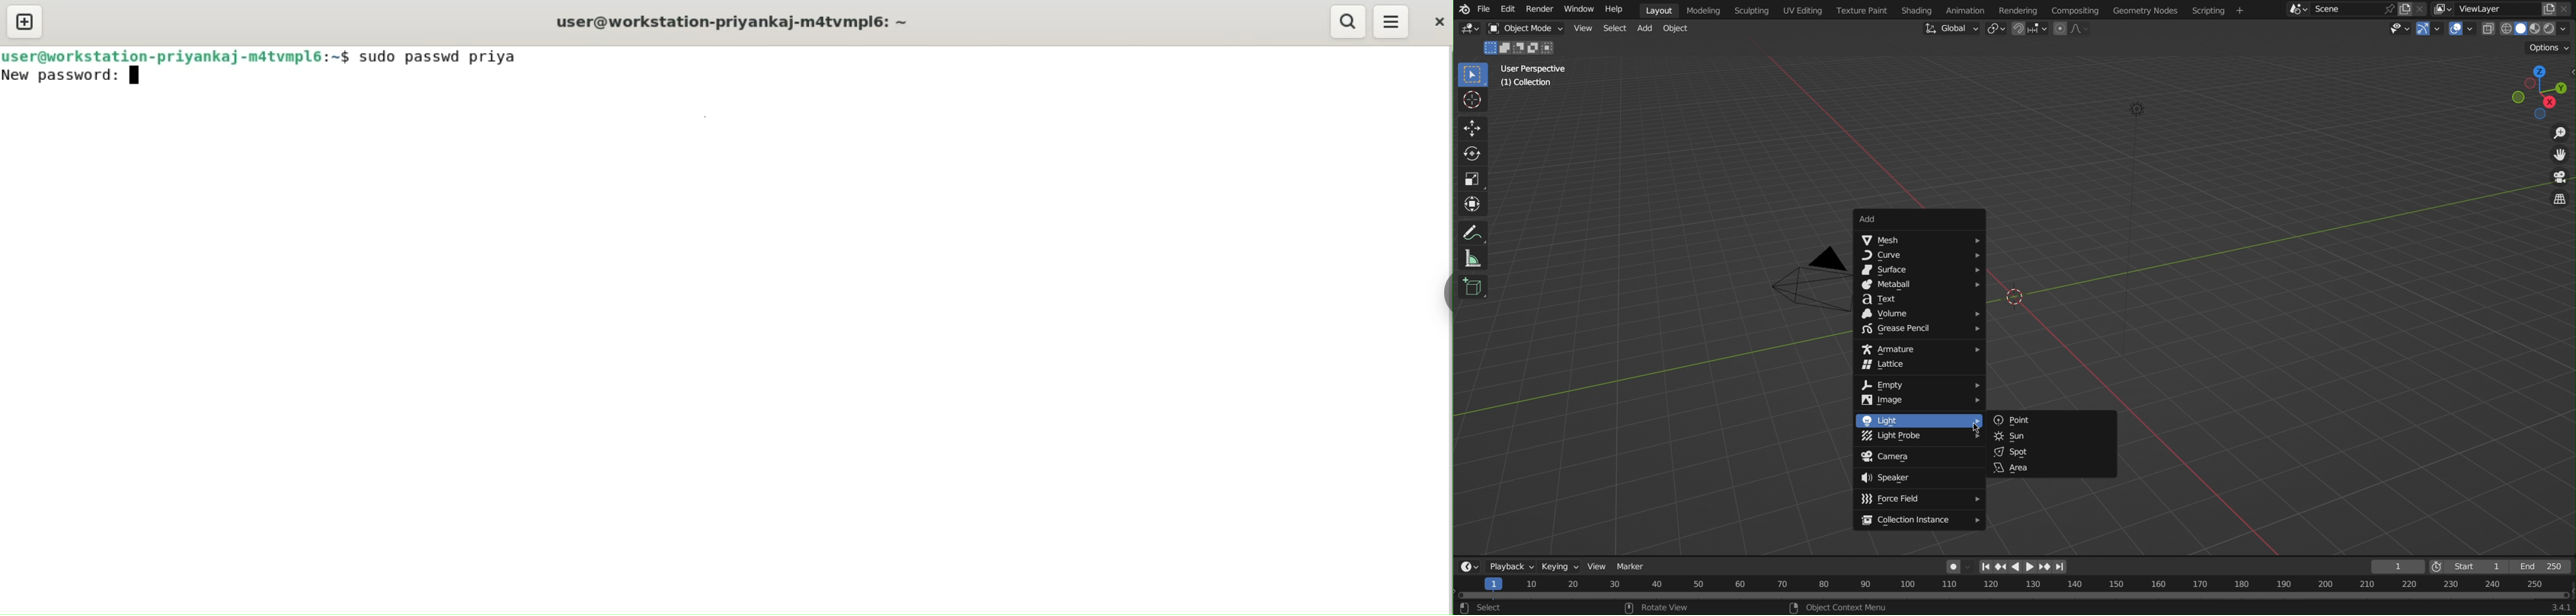  I want to click on User perspective (1) Collection, so click(1532, 75).